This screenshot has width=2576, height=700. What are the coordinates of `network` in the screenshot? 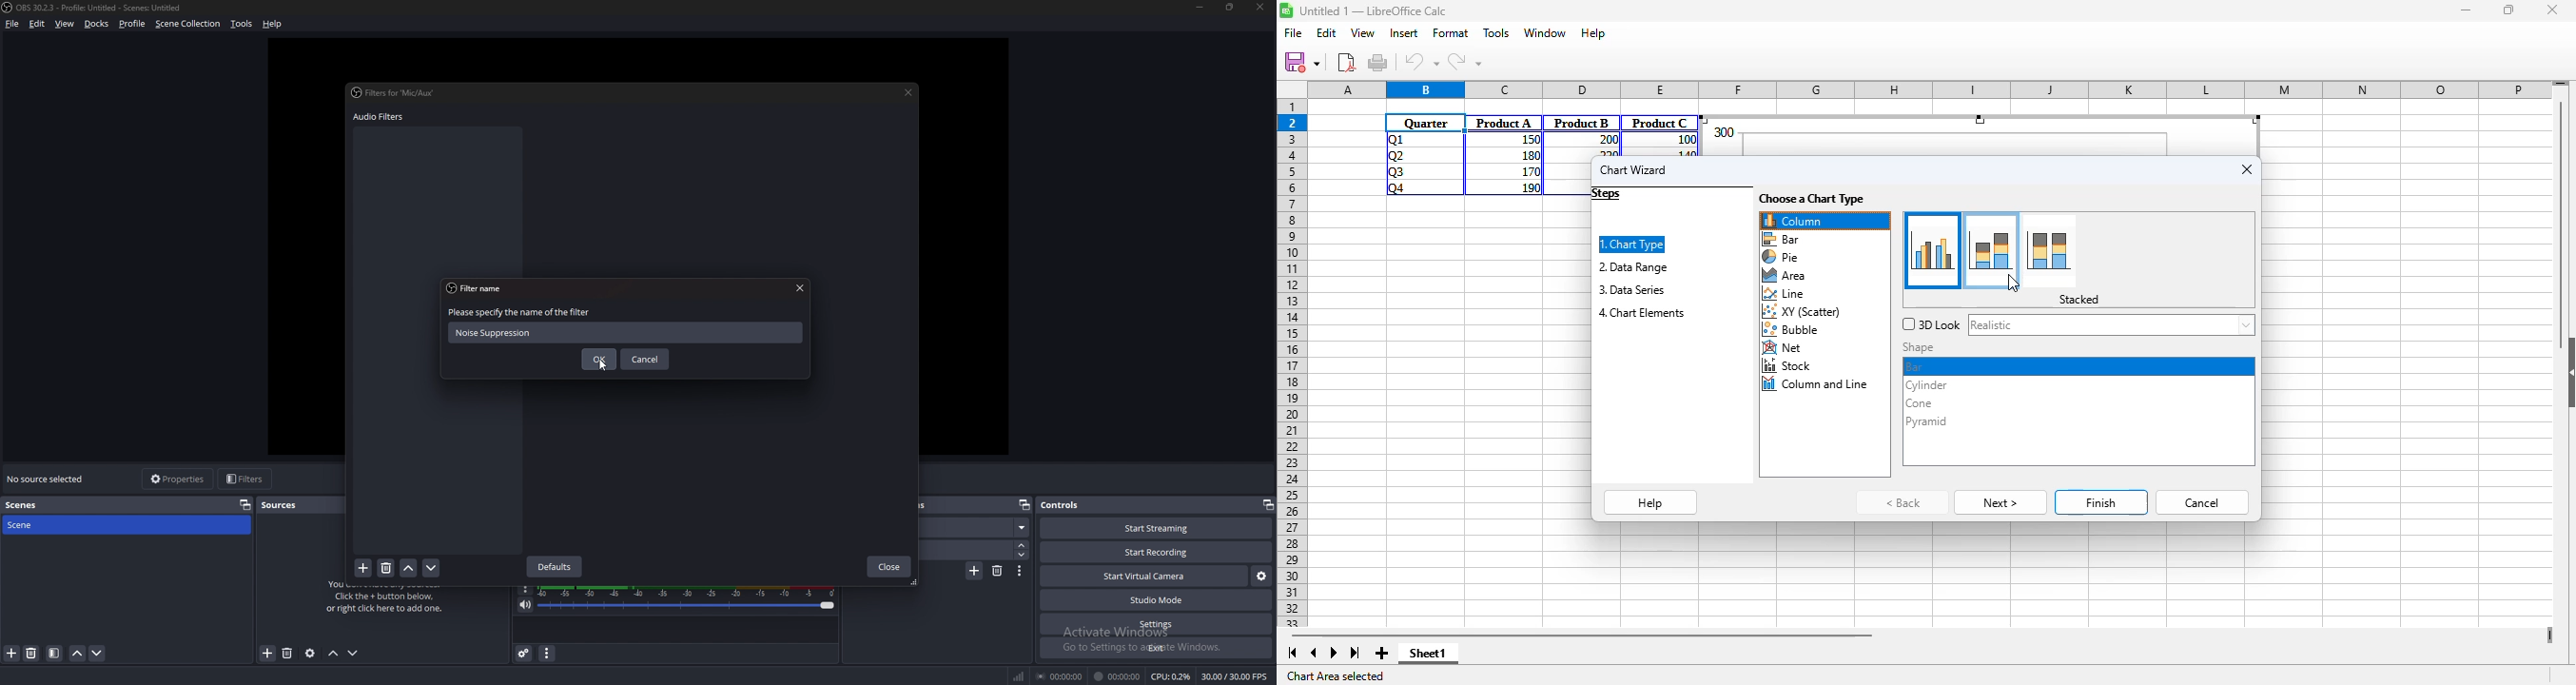 It's located at (1018, 676).